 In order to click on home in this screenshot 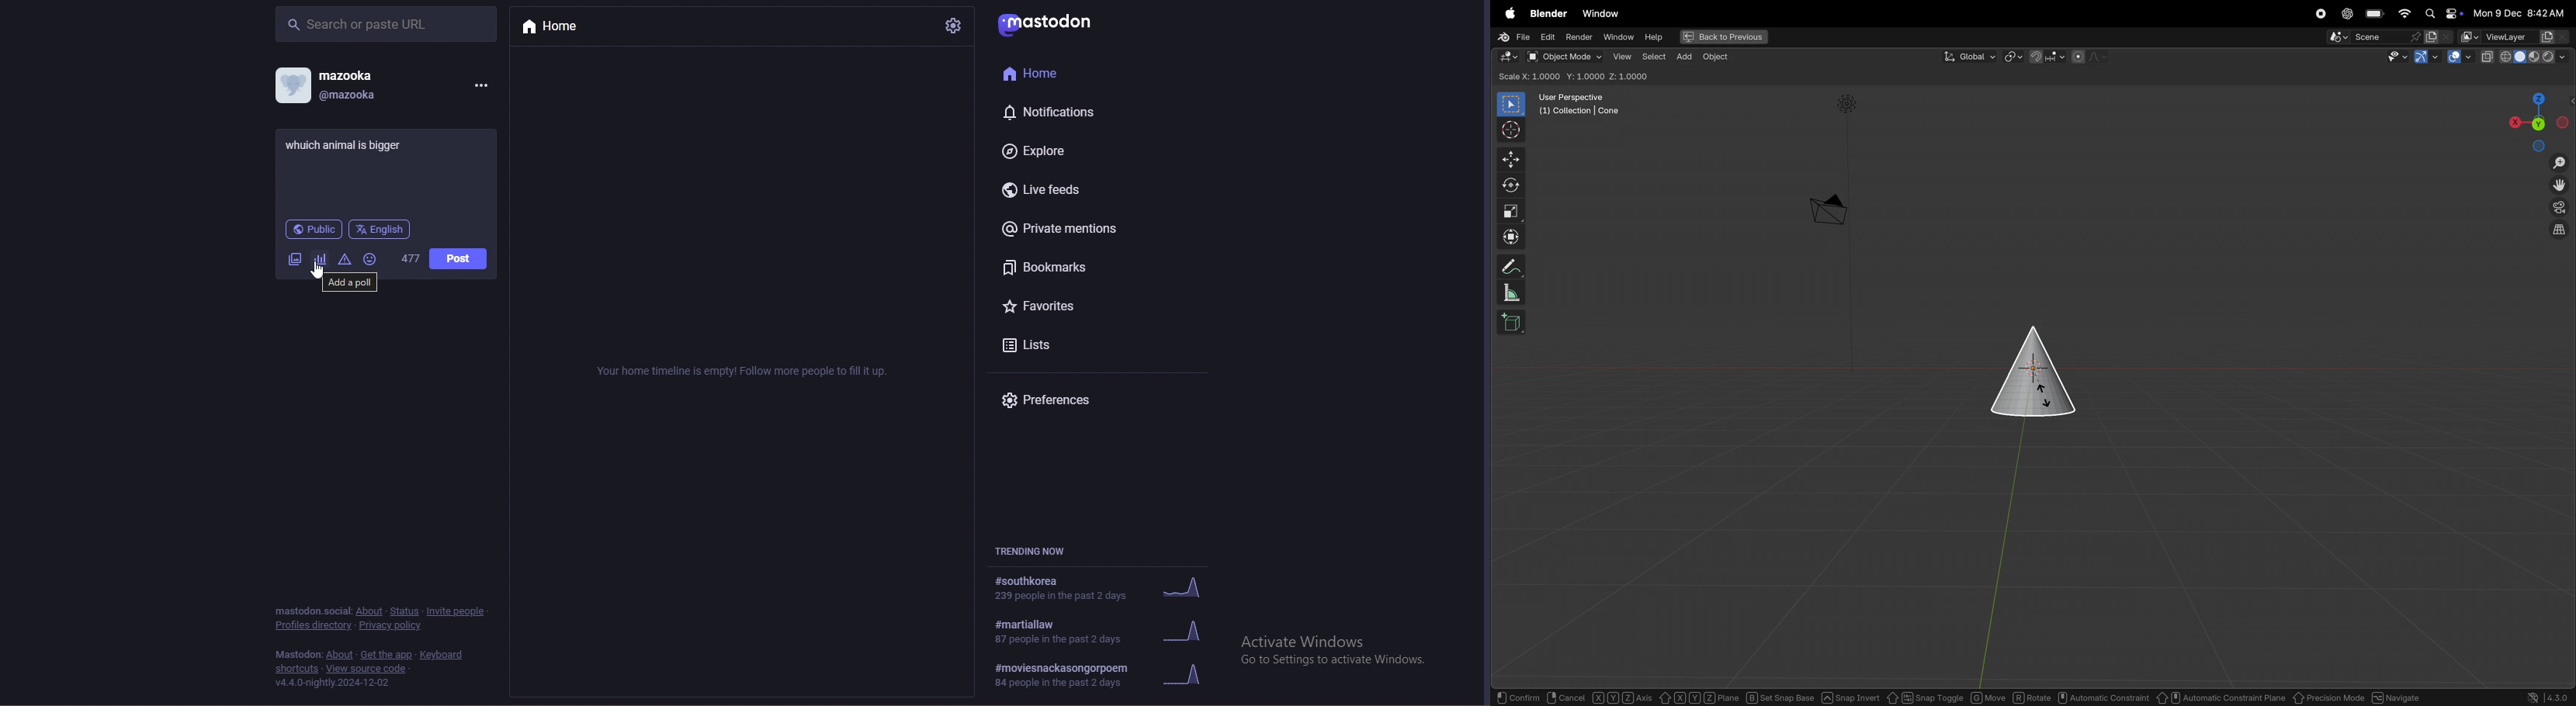, I will do `click(1059, 74)`.